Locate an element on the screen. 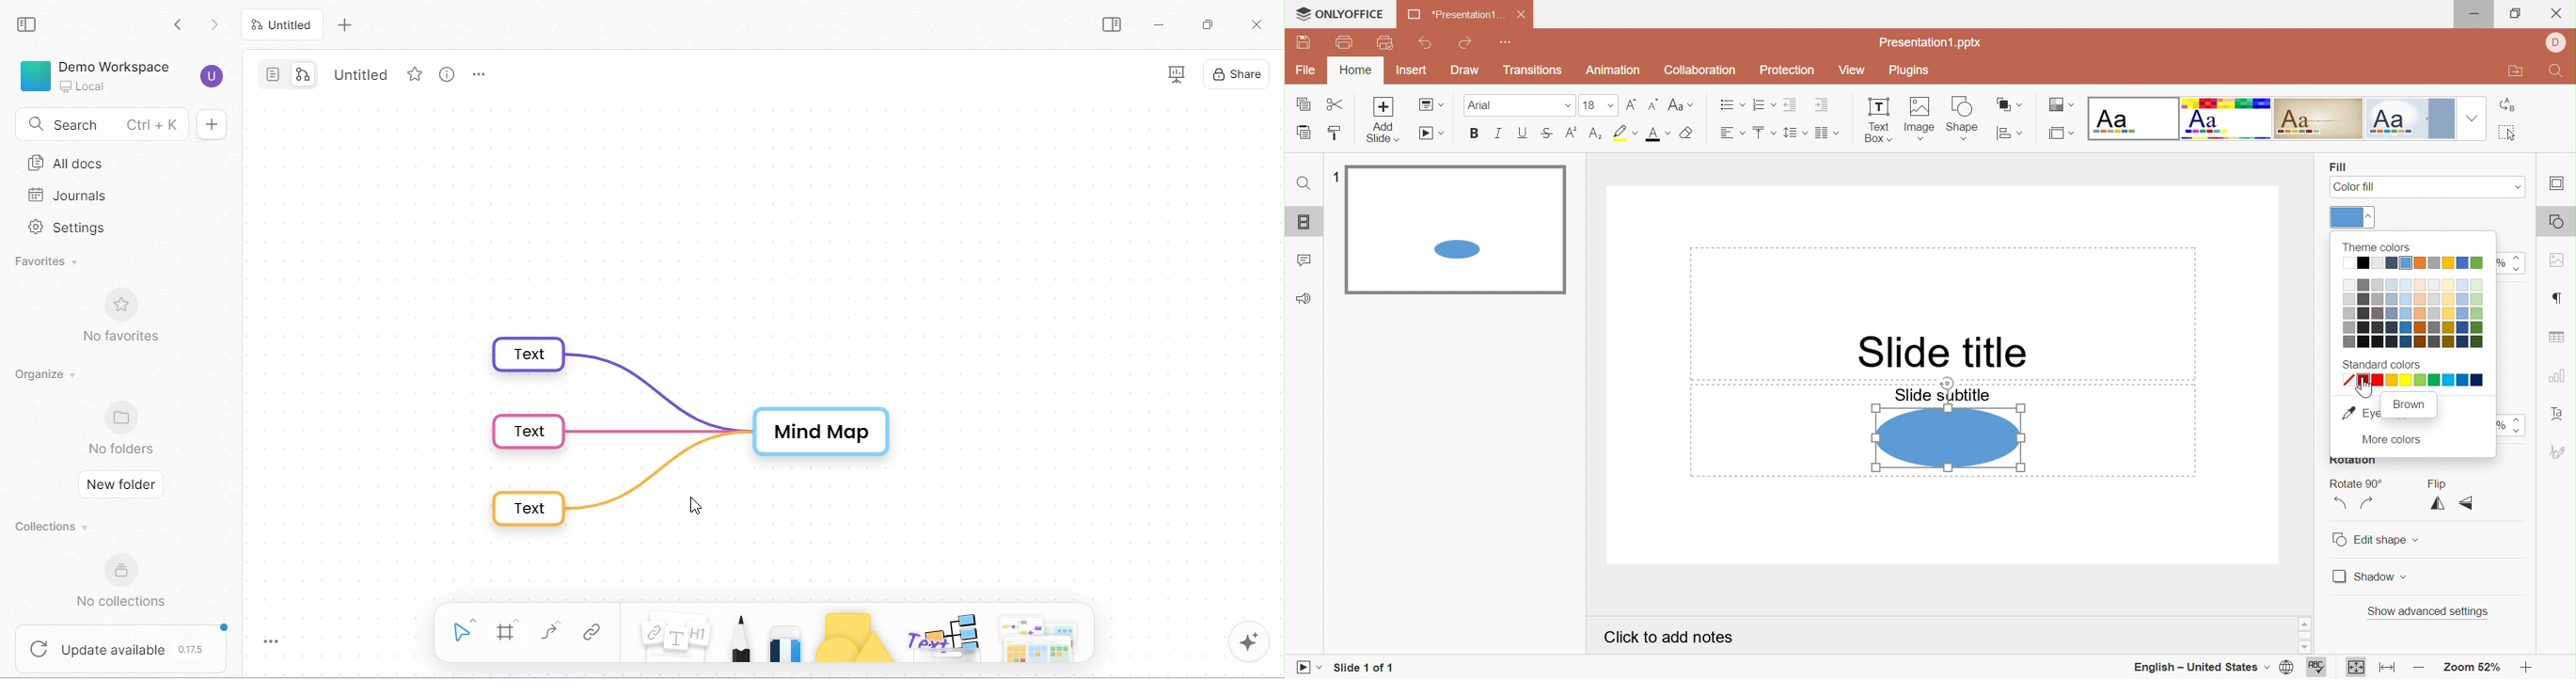 Image resolution: width=2576 pixels, height=700 pixels. Set document language is located at coordinates (2288, 668).